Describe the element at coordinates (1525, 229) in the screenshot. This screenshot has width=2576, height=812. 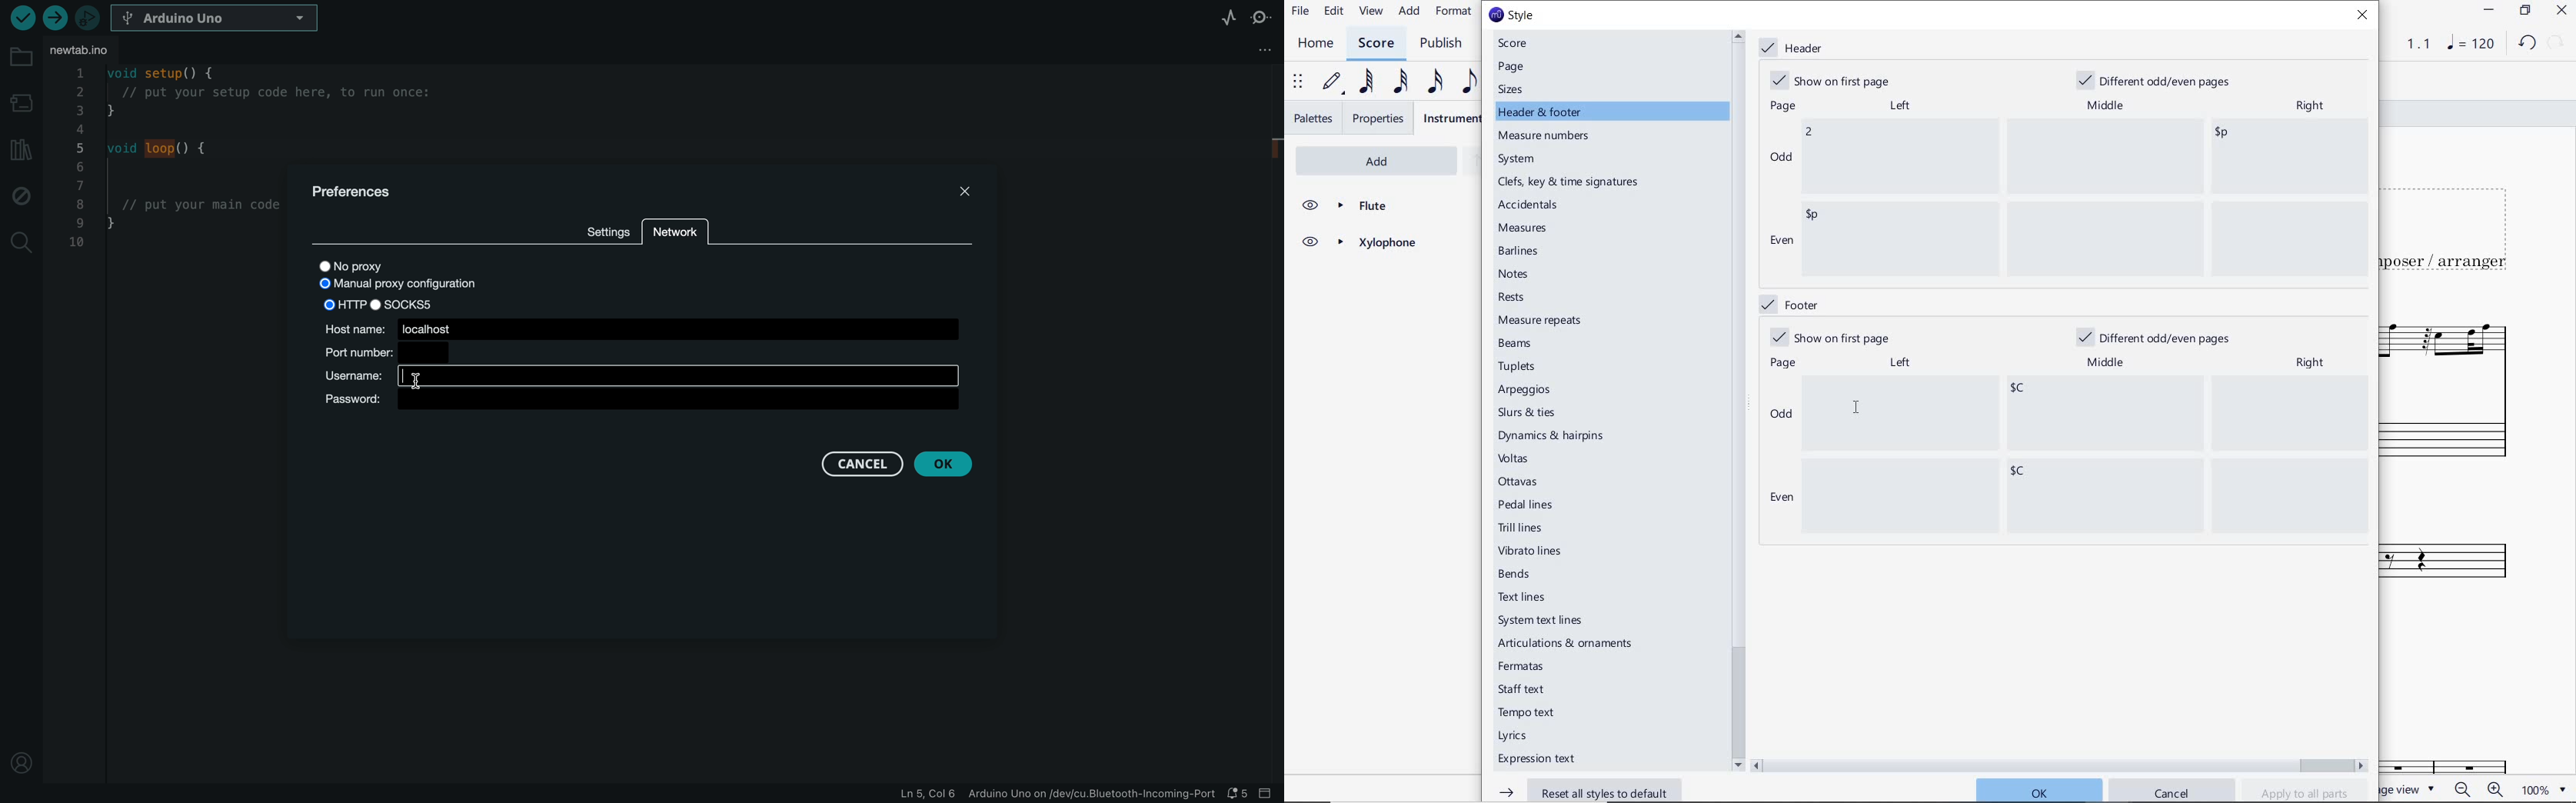
I see `measures` at that location.